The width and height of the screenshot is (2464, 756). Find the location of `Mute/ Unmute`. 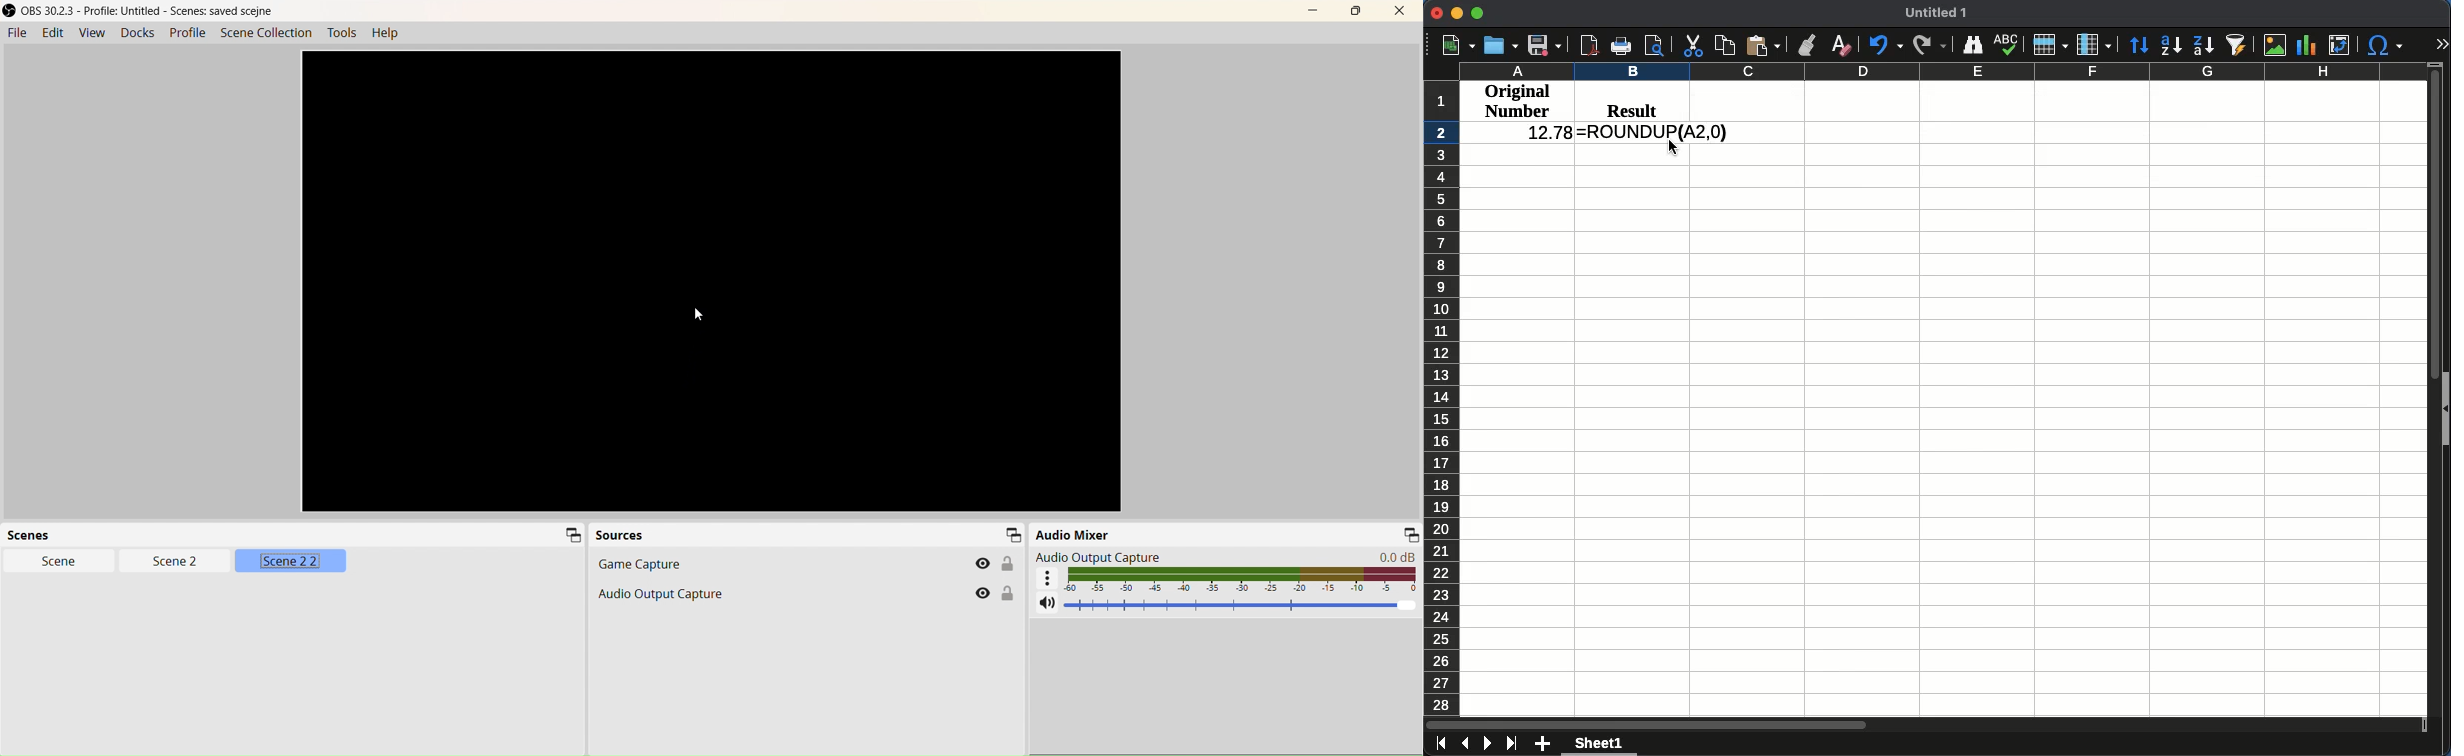

Mute/ Unmute is located at coordinates (1047, 602).